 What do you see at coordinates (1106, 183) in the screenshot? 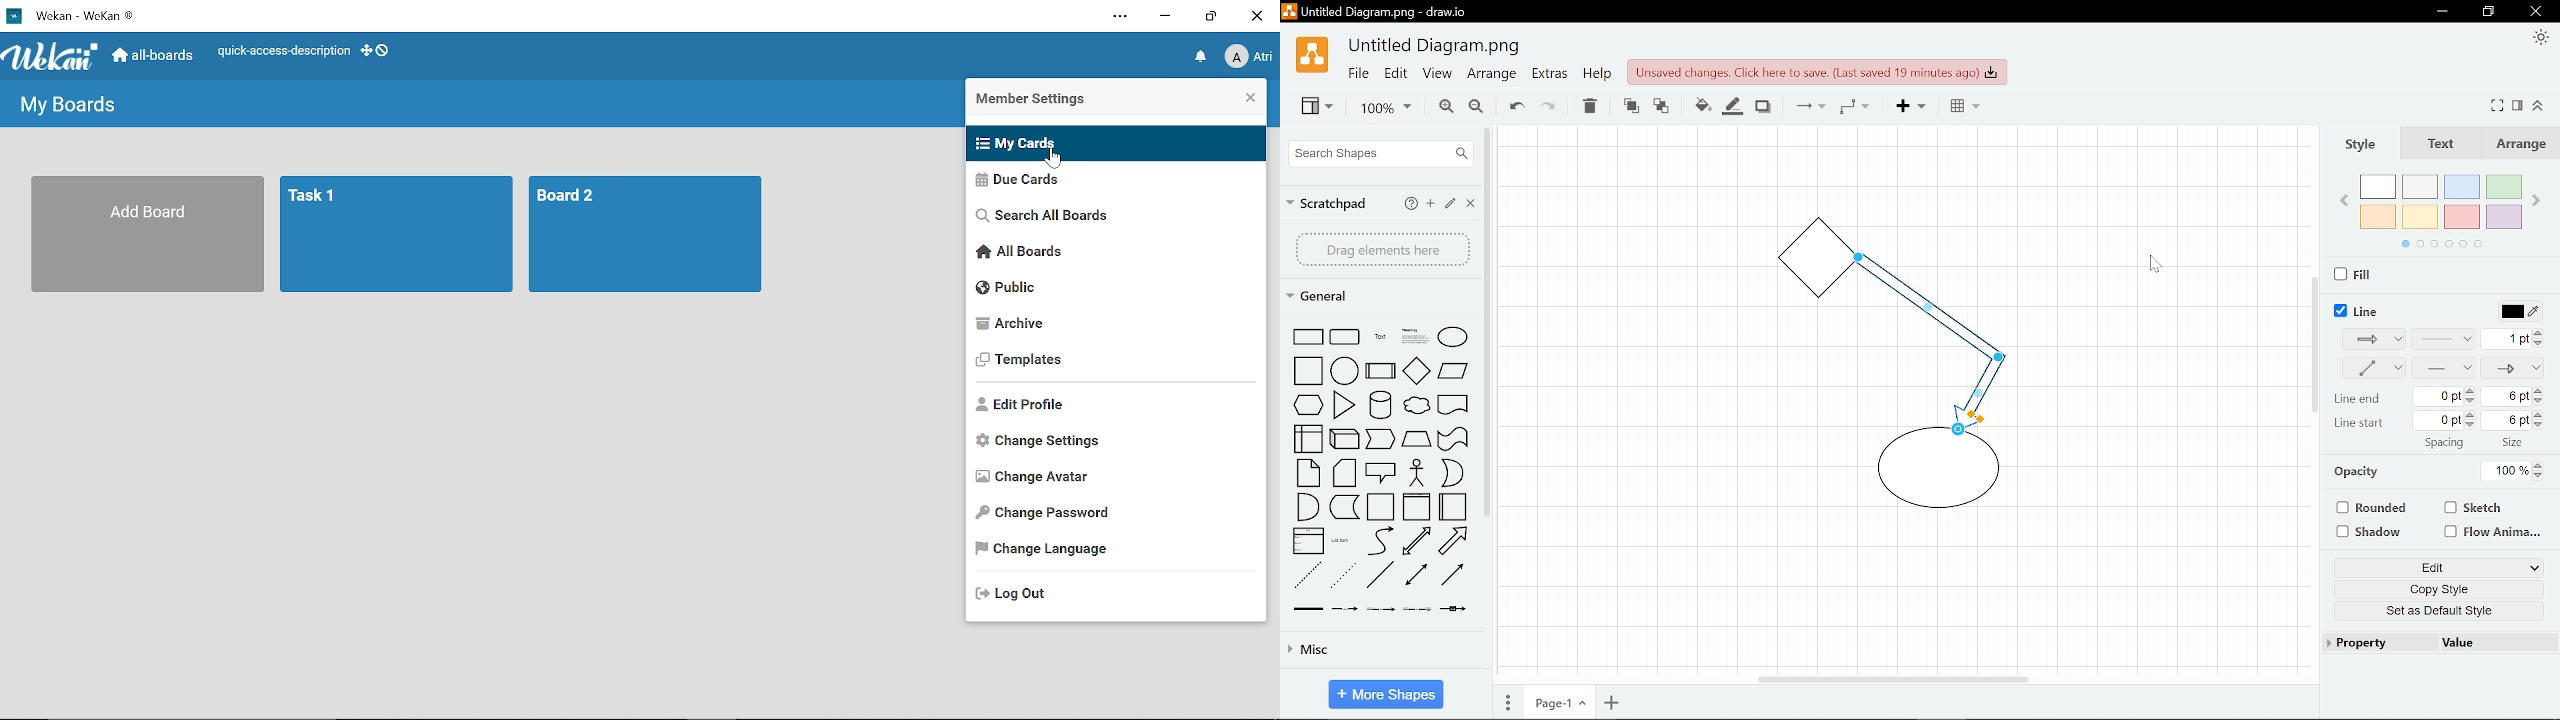
I see `Due cards` at bounding box center [1106, 183].